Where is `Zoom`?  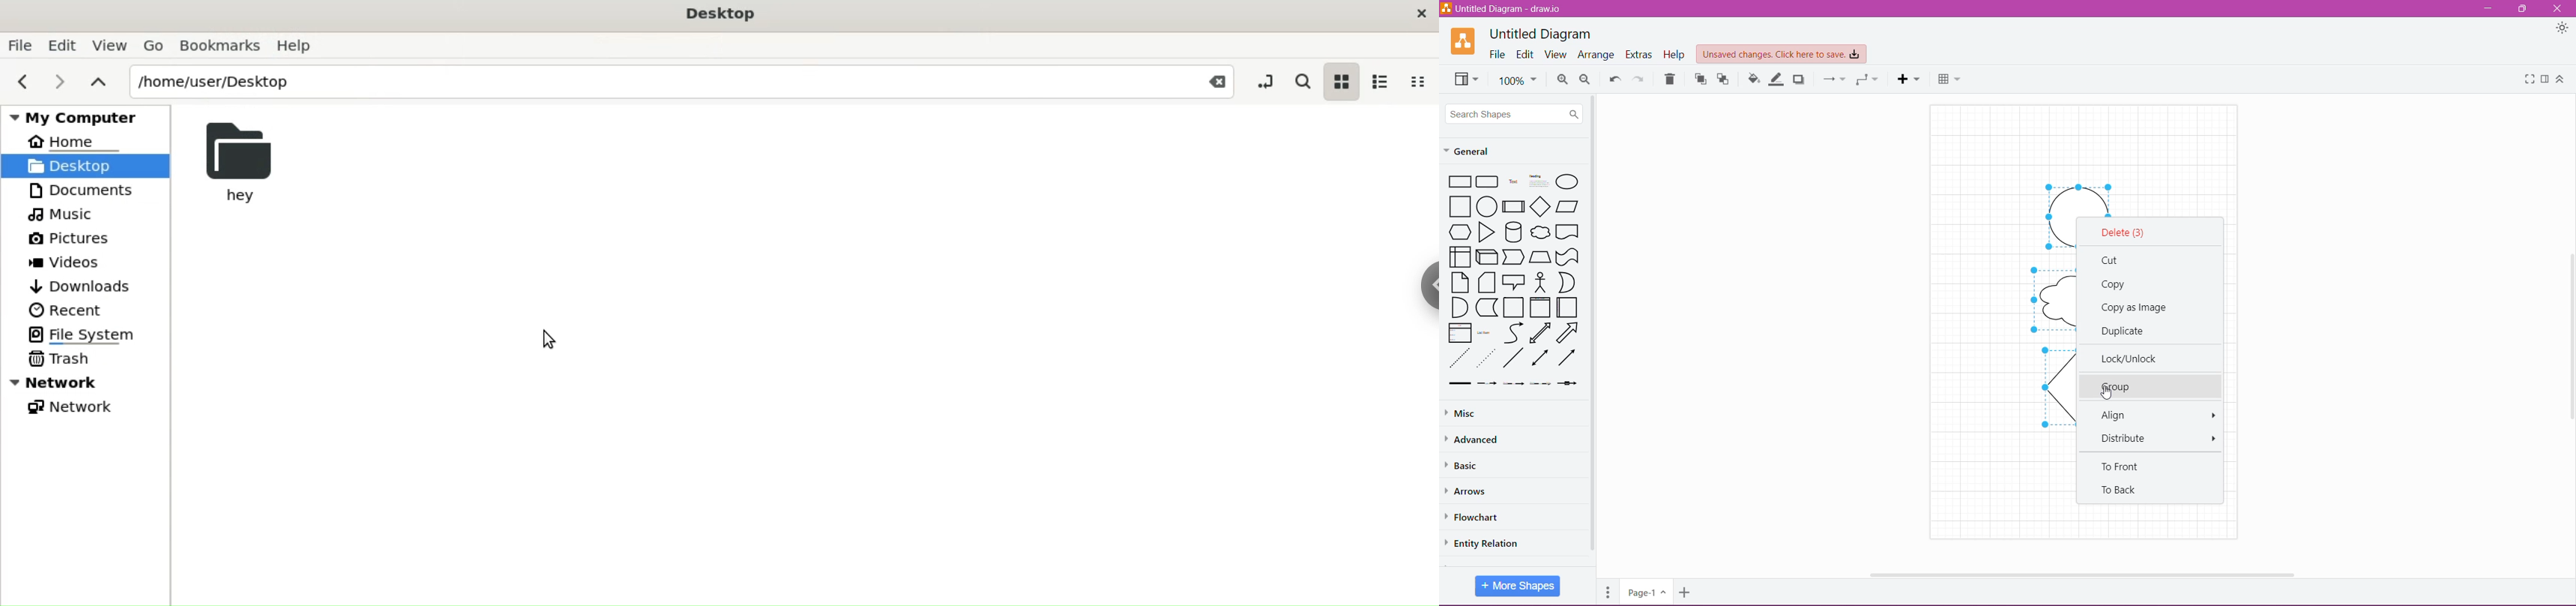 Zoom is located at coordinates (1517, 79).